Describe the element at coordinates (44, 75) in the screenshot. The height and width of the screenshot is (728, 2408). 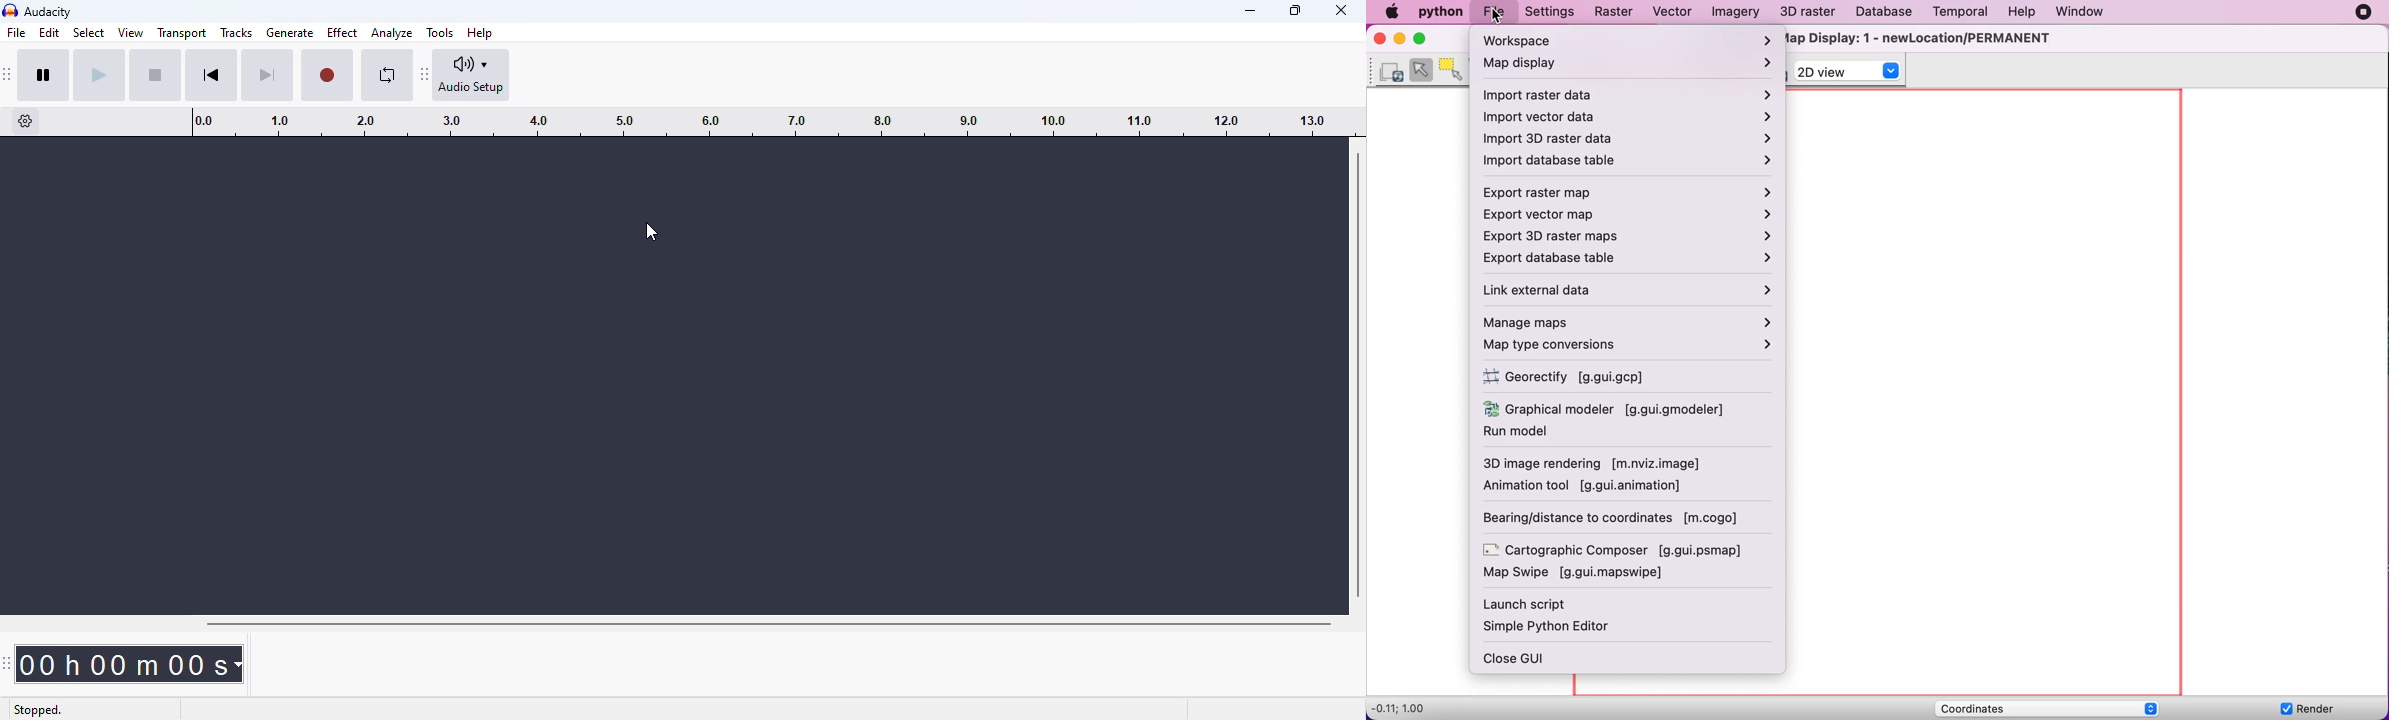
I see `pause` at that location.